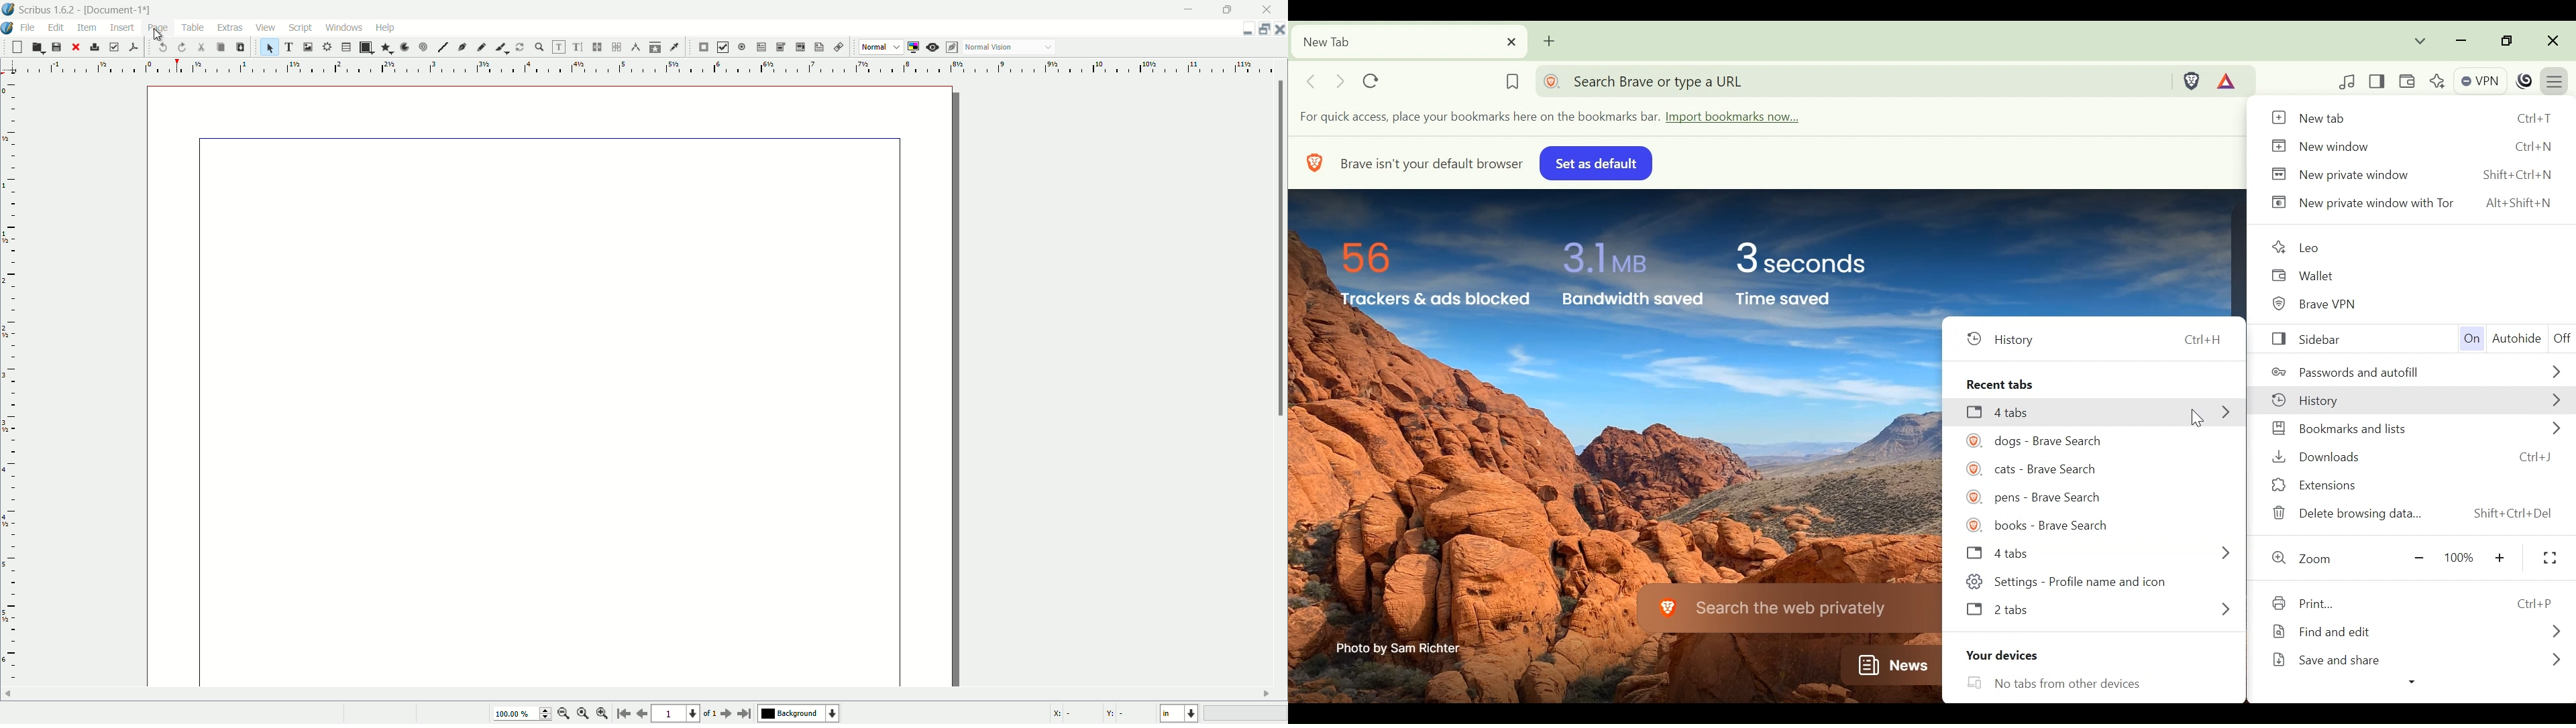  What do you see at coordinates (724, 714) in the screenshot?
I see `go to next page` at bounding box center [724, 714].